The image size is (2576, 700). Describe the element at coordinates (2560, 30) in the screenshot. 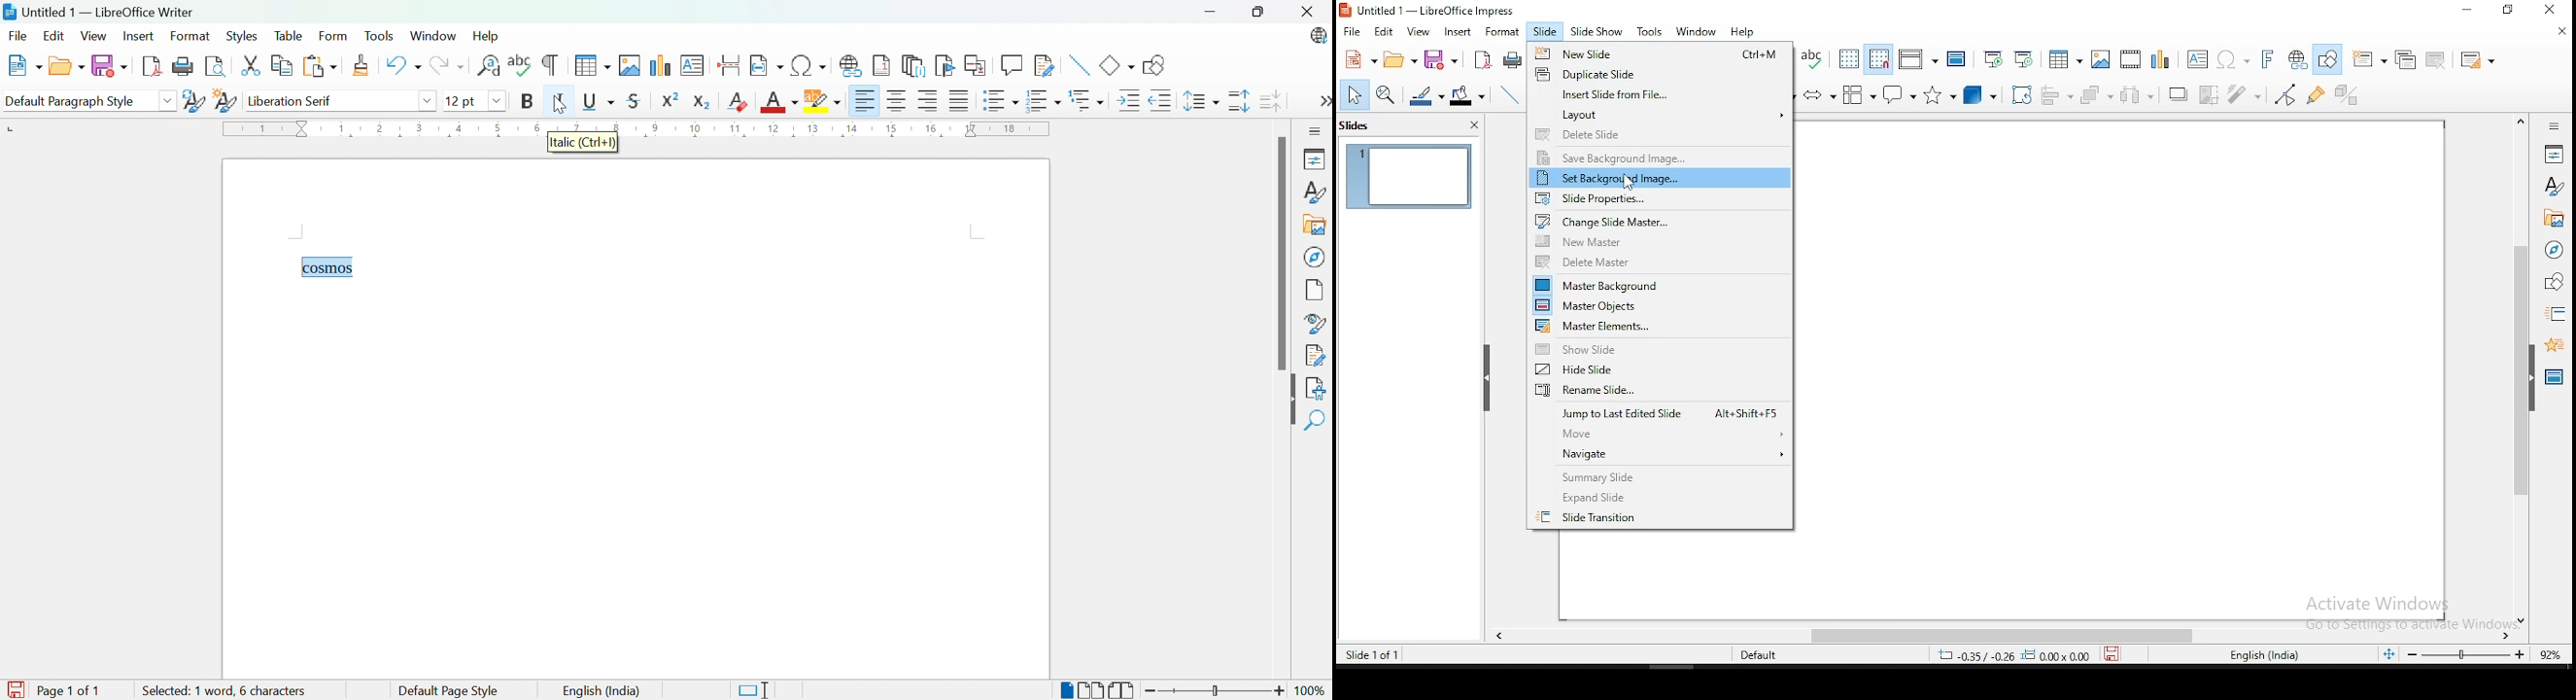

I see `close` at that location.